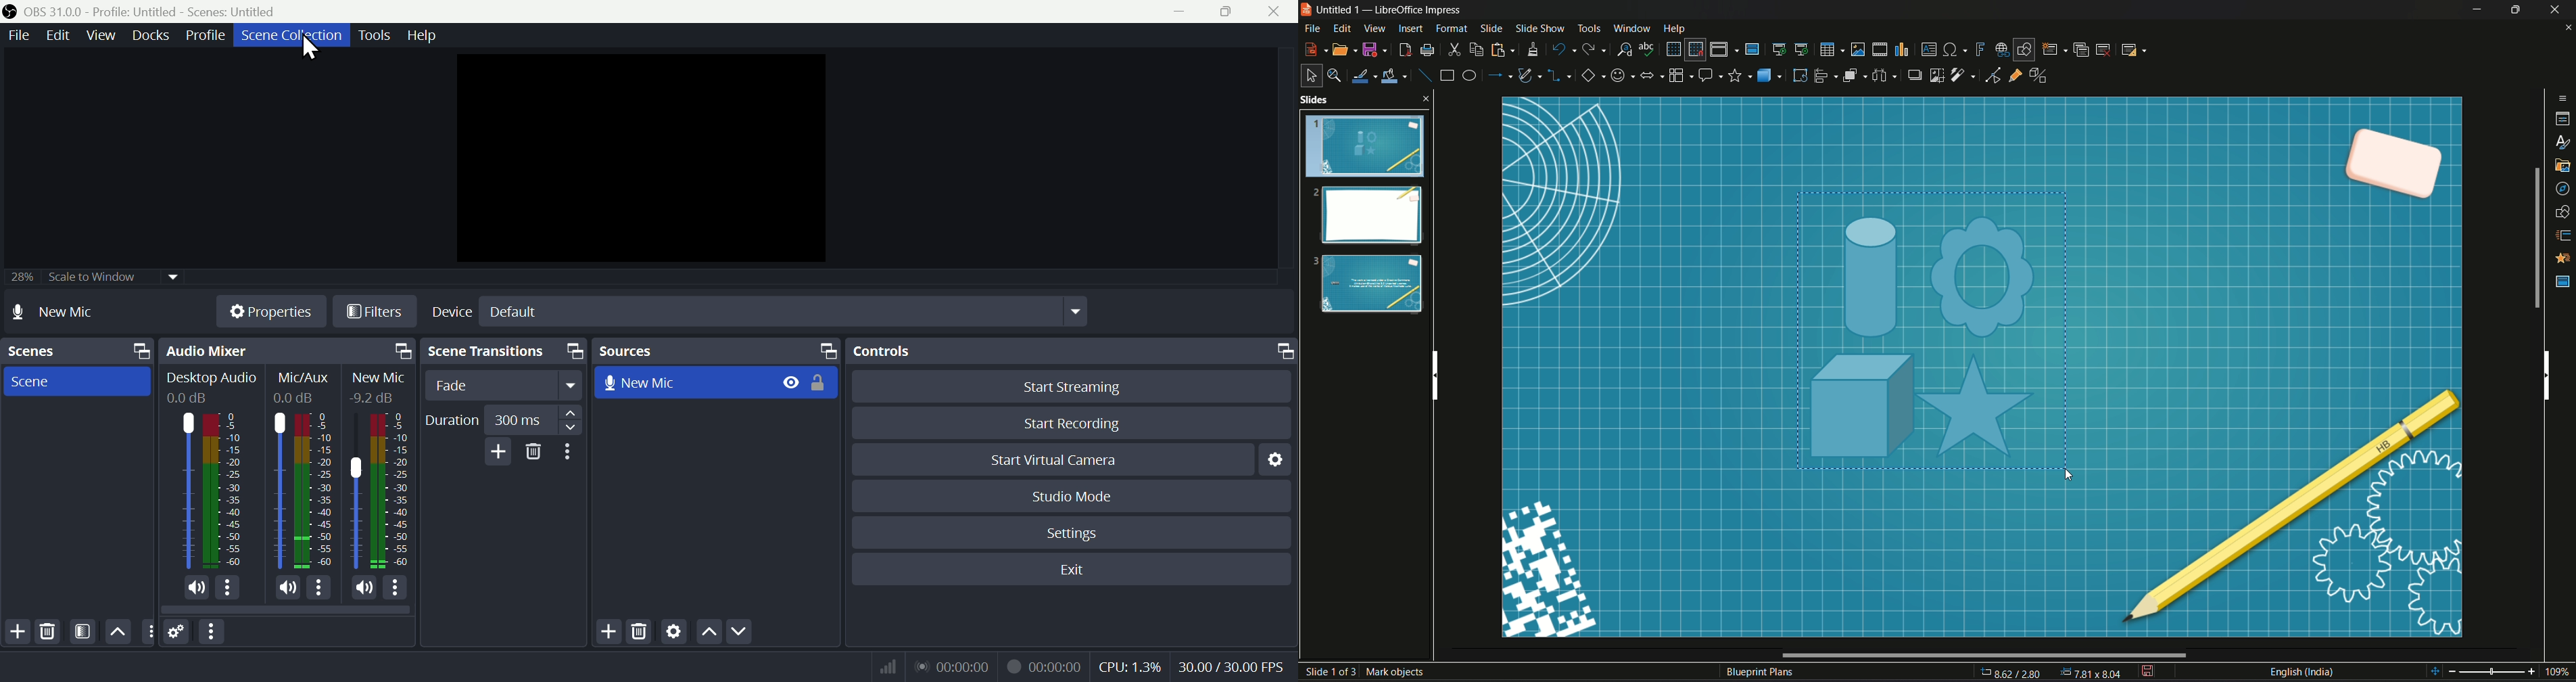  What do you see at coordinates (179, 10) in the screenshot?
I see `OBS 31 .0 .0 profile: untitled scenes: untitled` at bounding box center [179, 10].